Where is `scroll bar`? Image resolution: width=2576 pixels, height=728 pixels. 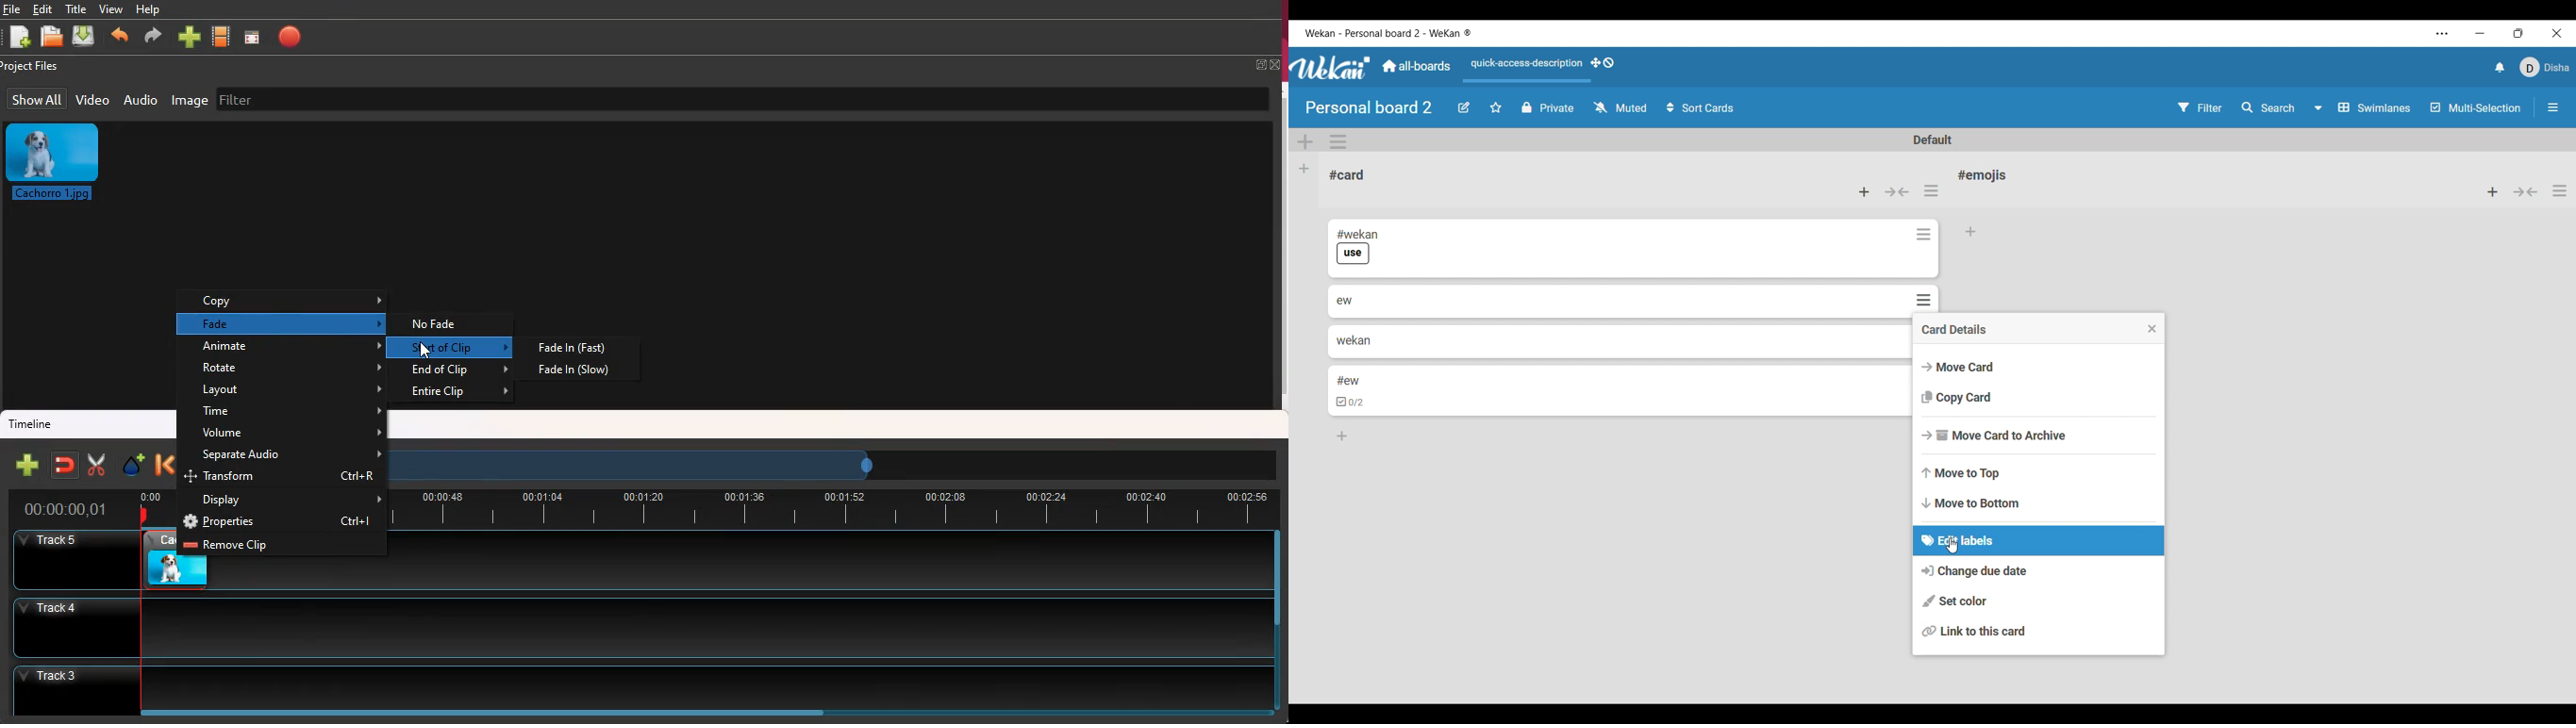
scroll bar is located at coordinates (483, 712).